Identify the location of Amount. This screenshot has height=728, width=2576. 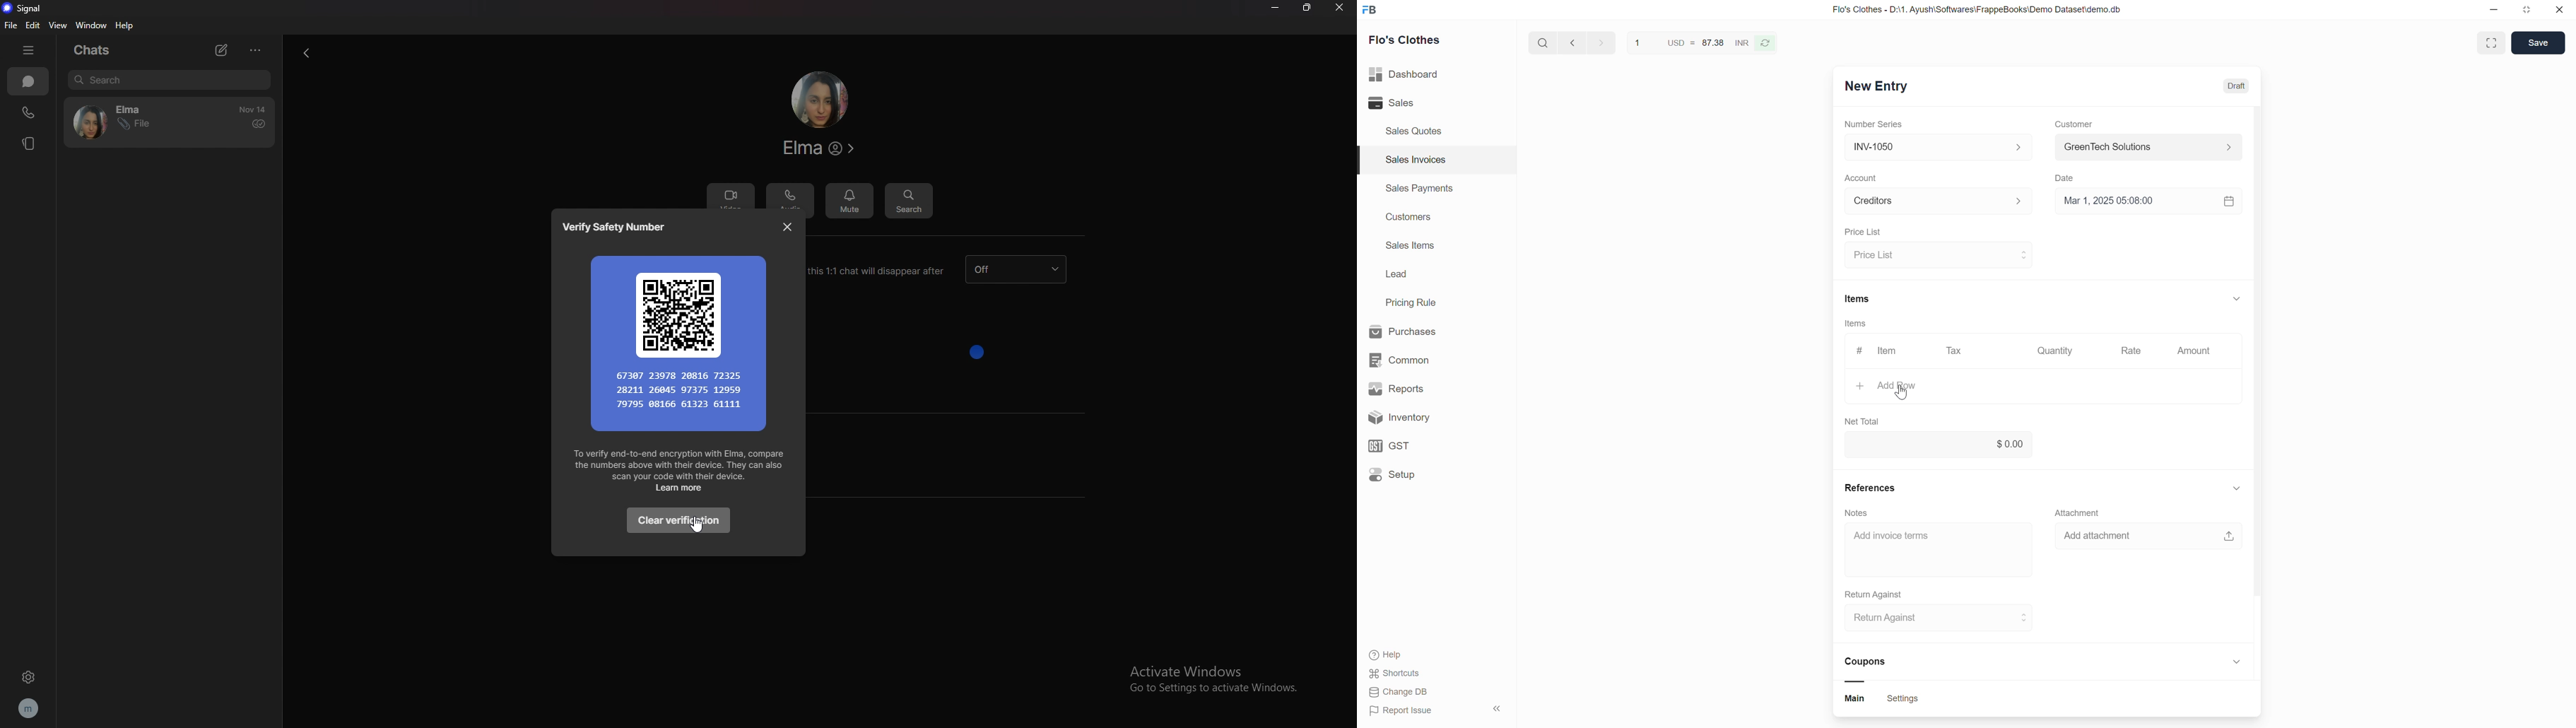
(2193, 351).